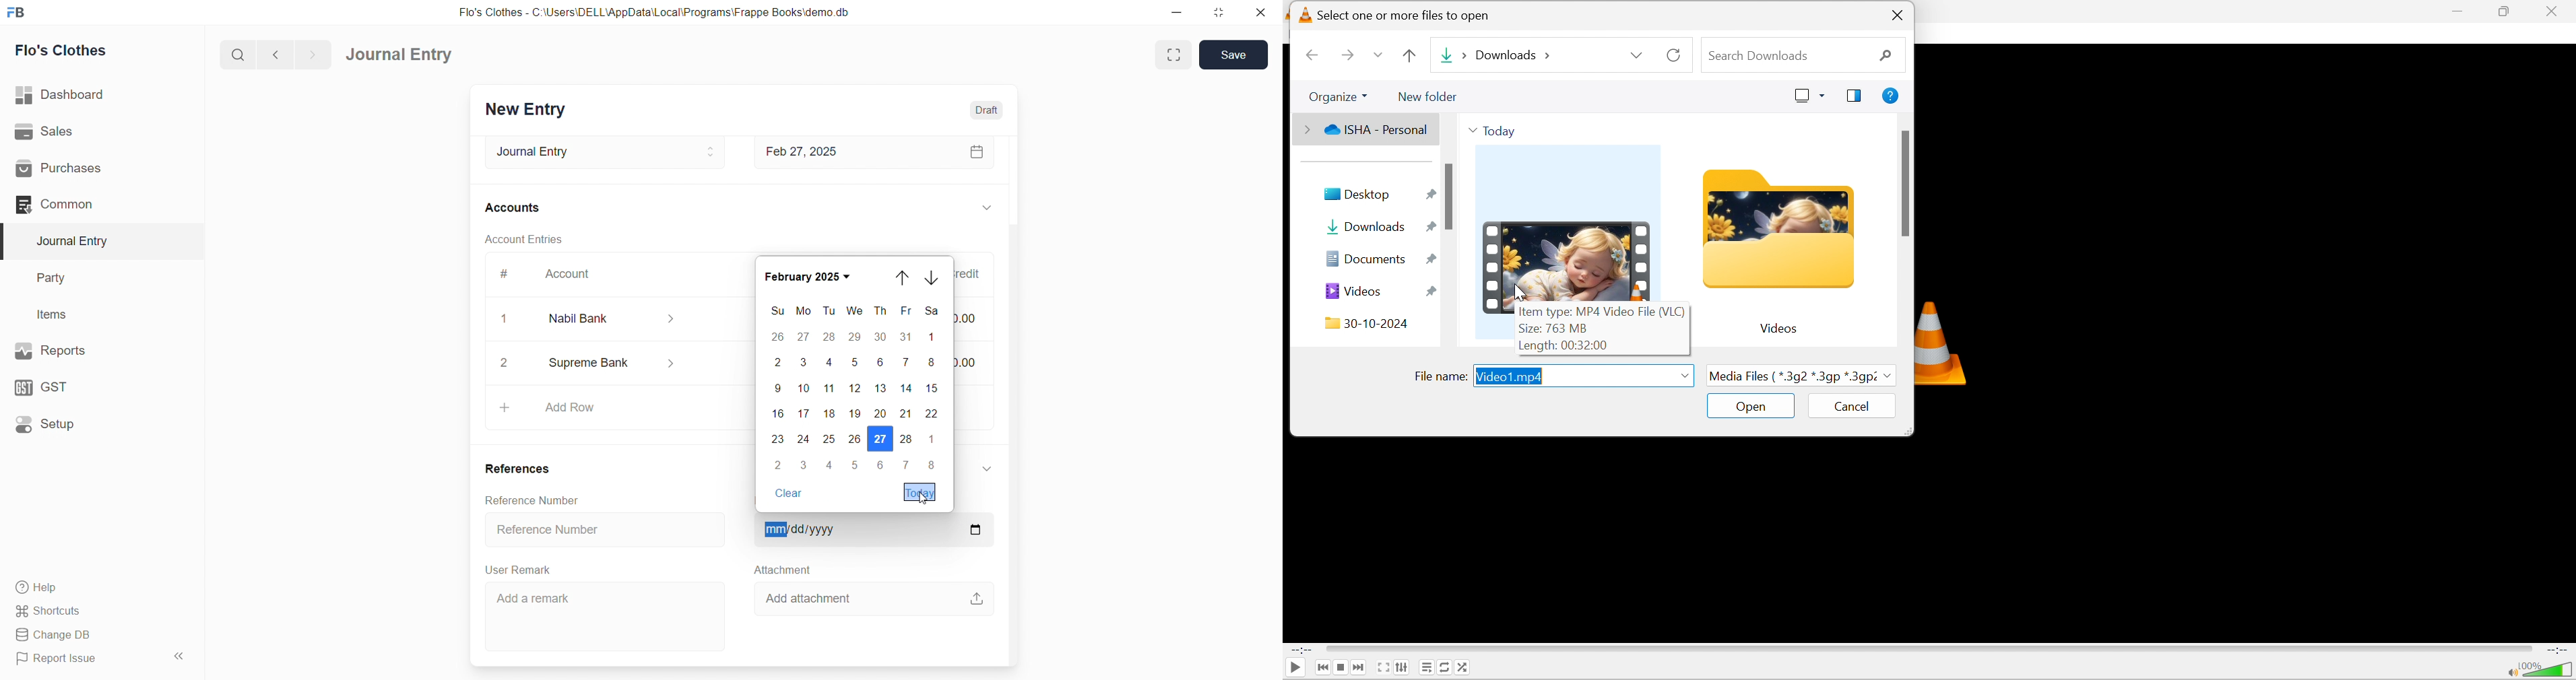 The height and width of the screenshot is (700, 2576). I want to click on 9, so click(777, 390).